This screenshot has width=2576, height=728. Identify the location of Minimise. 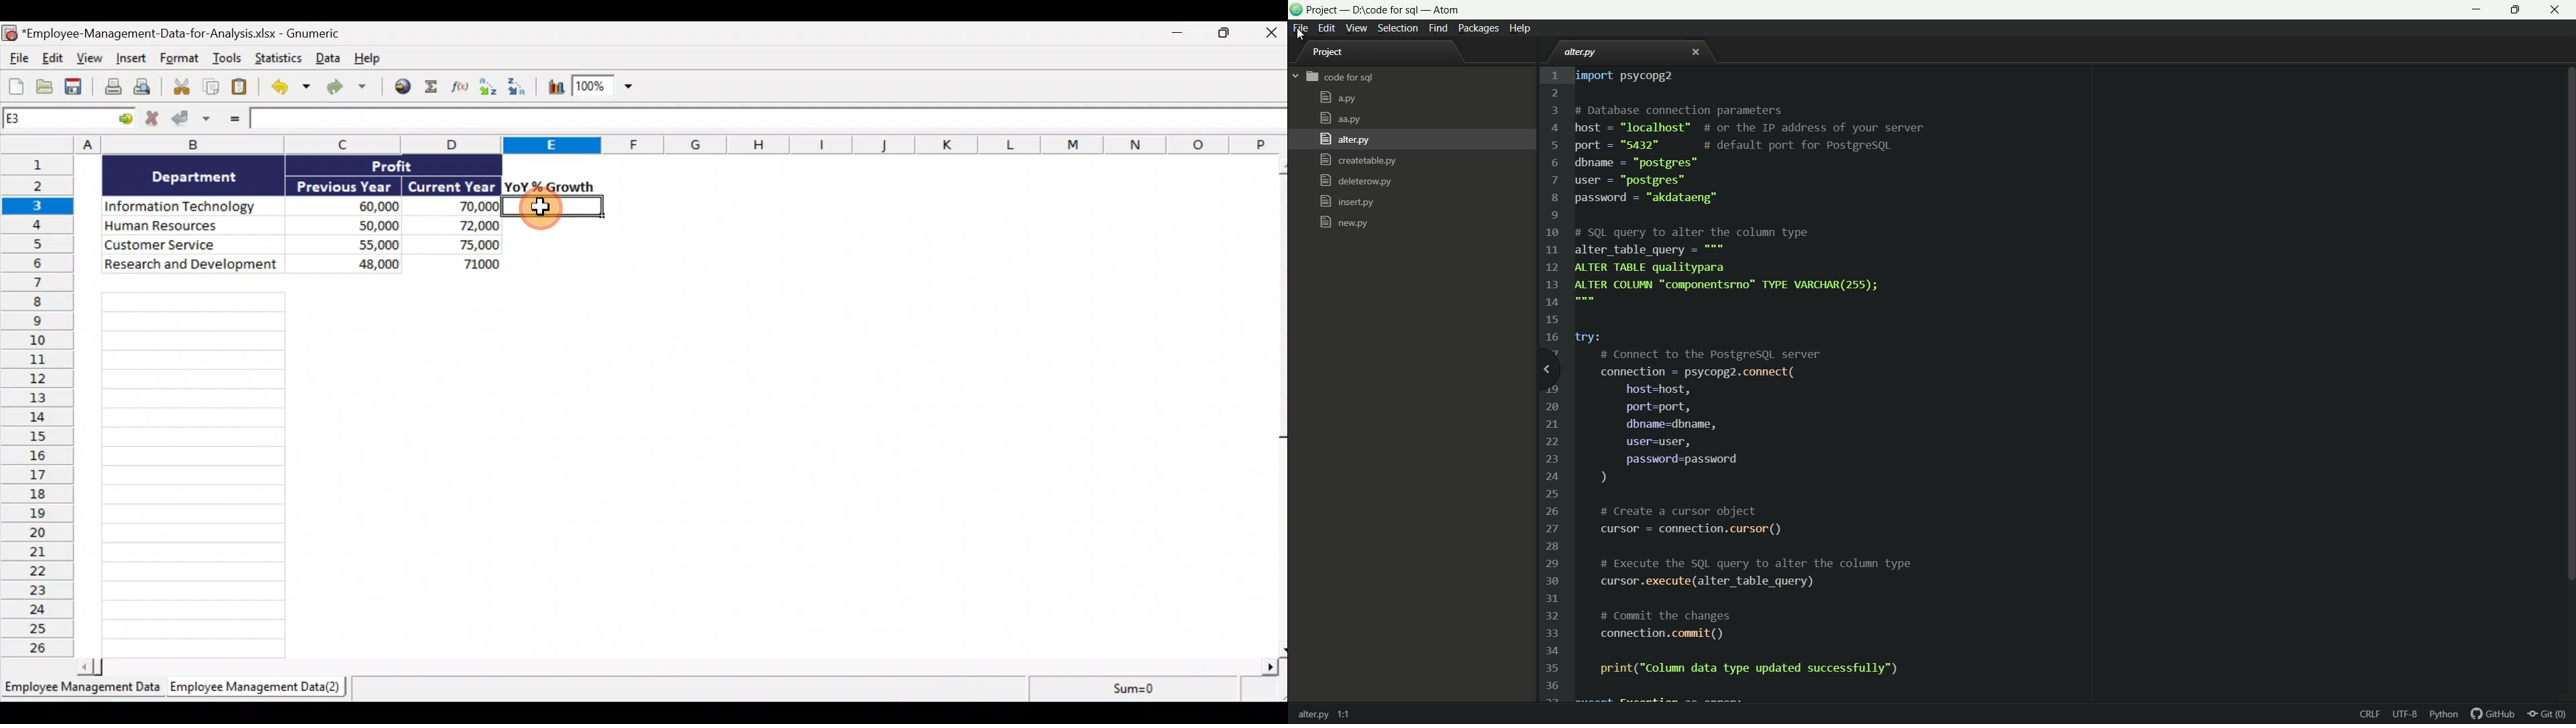
(1175, 36).